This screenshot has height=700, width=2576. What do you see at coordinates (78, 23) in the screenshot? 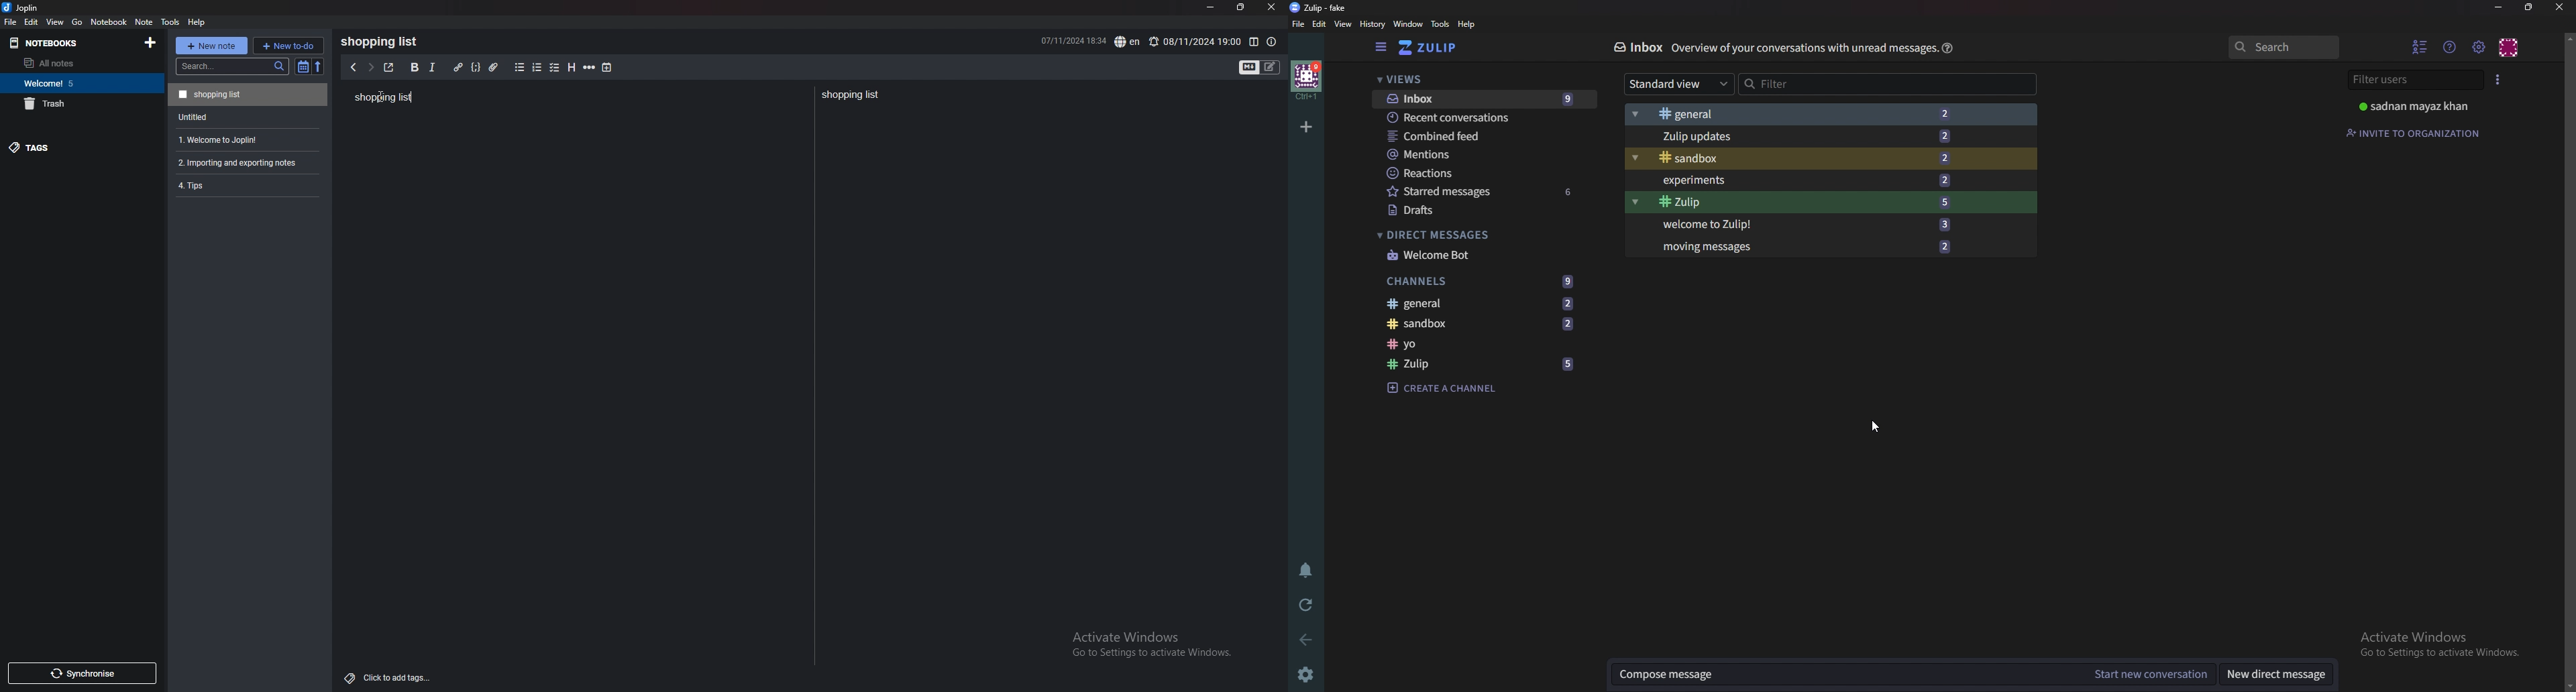
I see `go` at bounding box center [78, 23].